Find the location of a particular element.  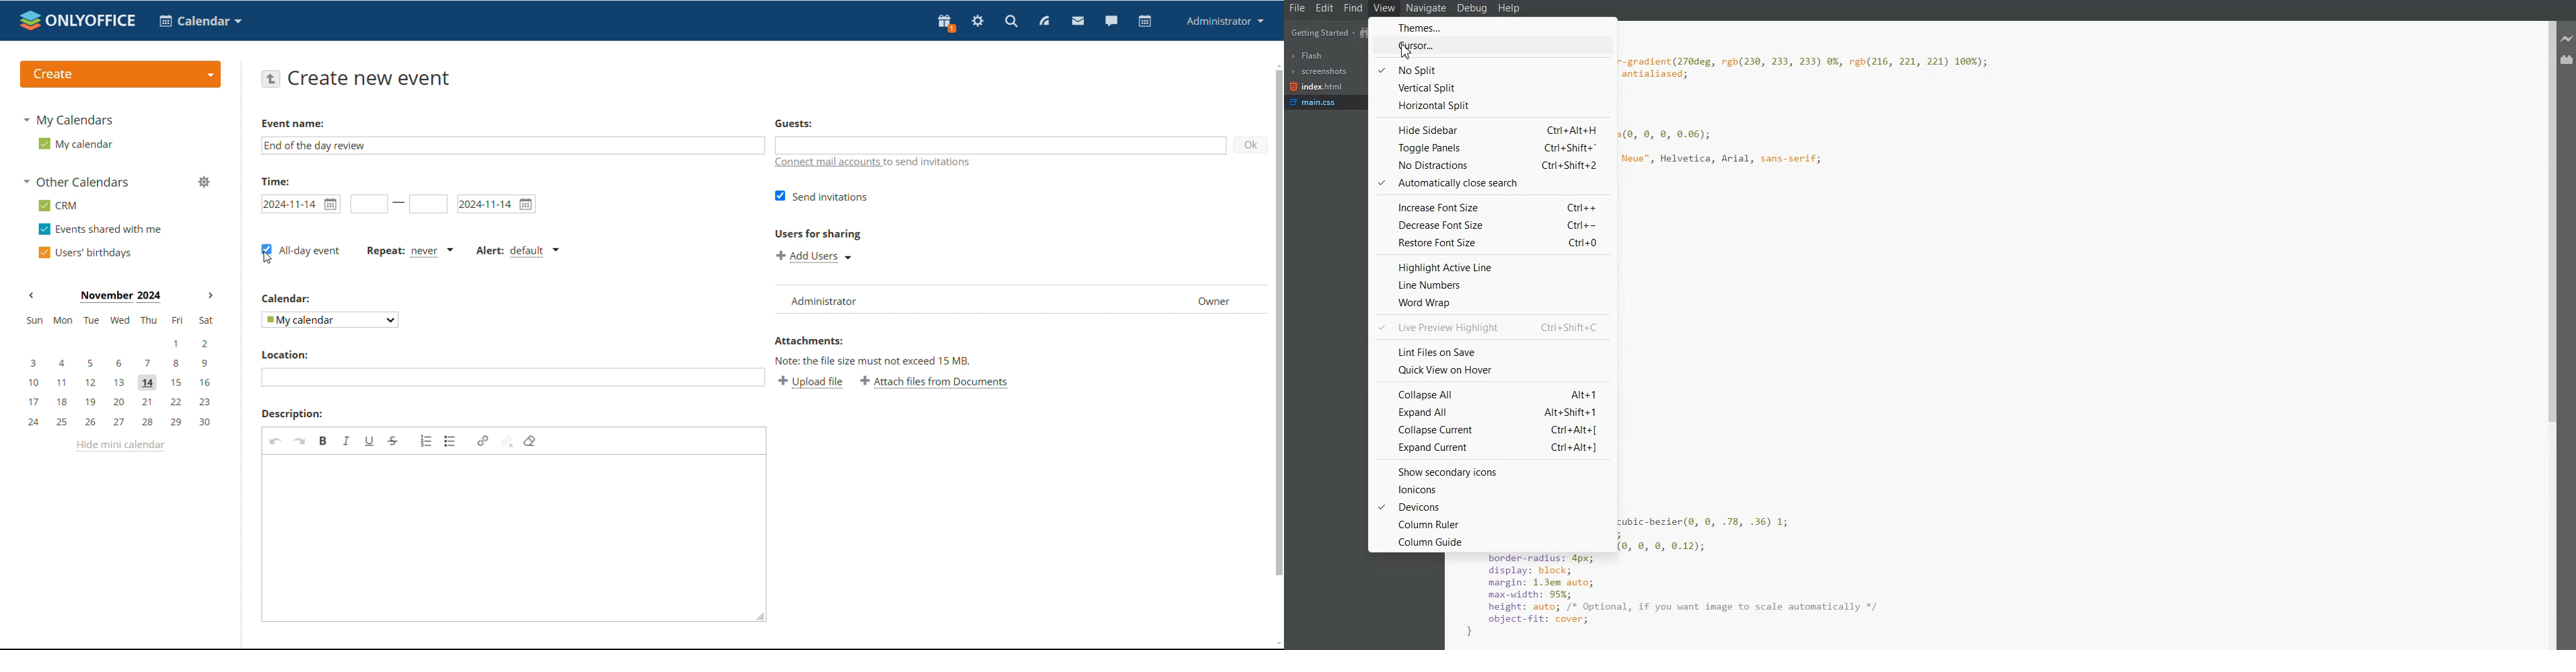

hide mini calendar is located at coordinates (120, 445).